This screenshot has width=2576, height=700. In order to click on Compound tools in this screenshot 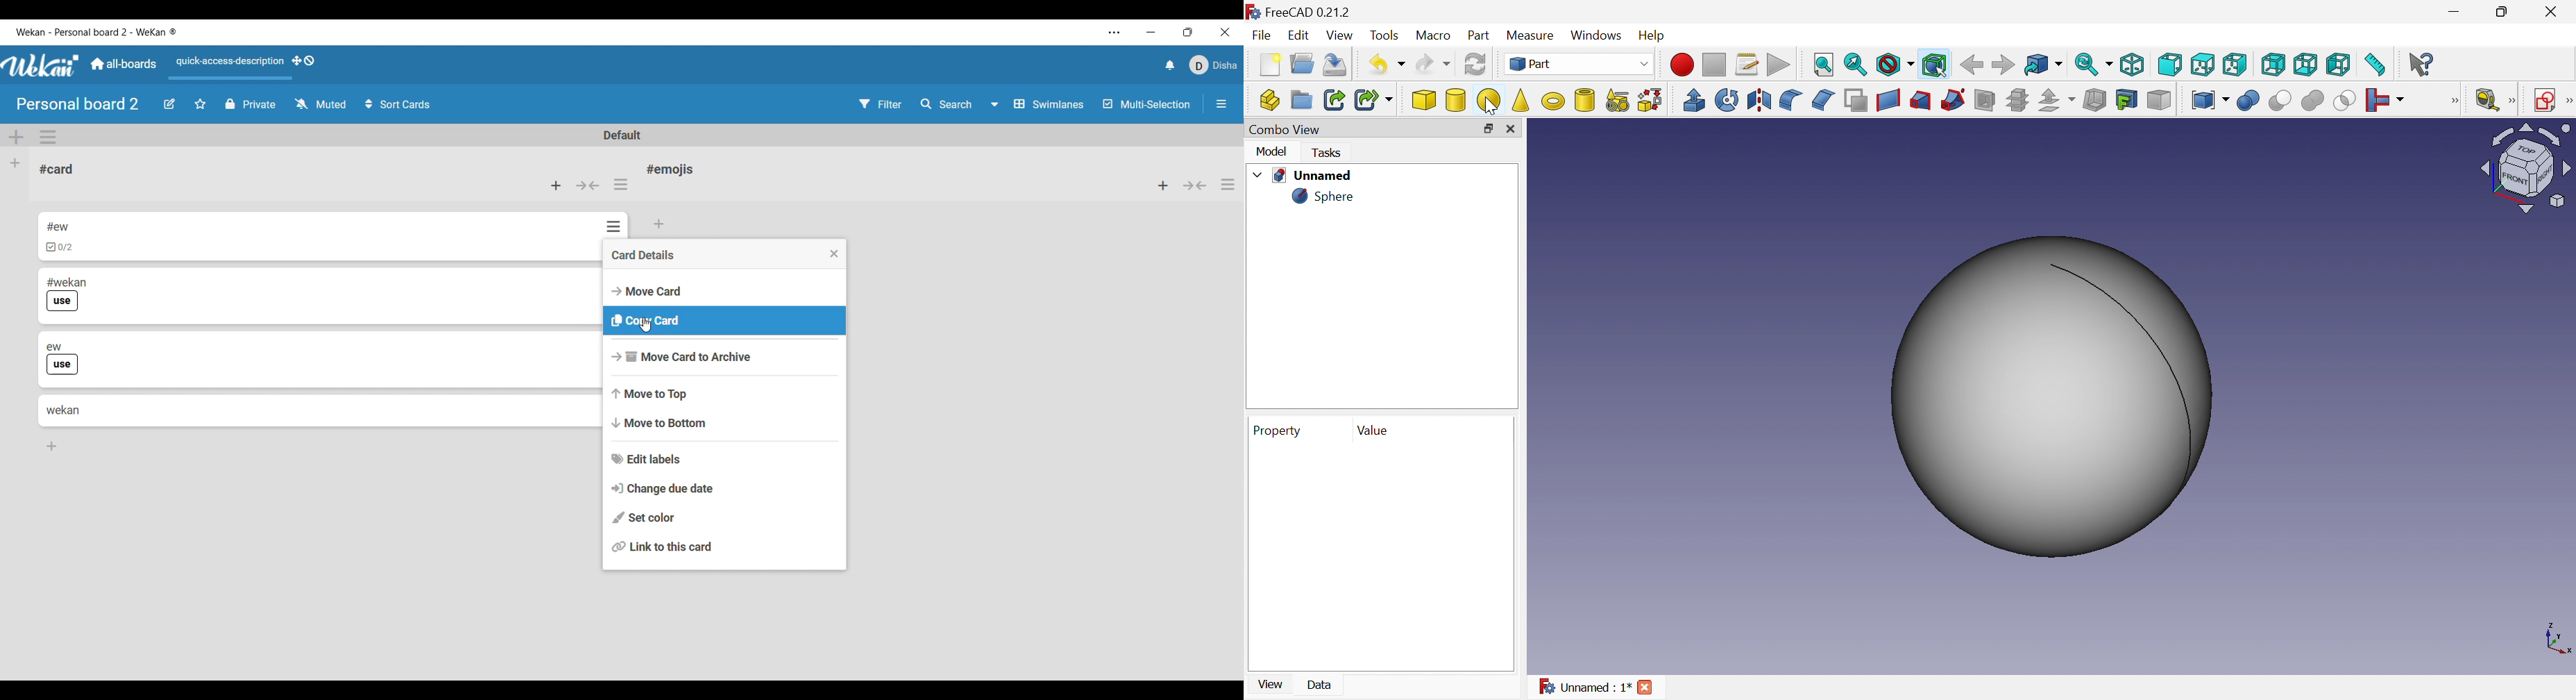, I will do `click(2210, 100)`.